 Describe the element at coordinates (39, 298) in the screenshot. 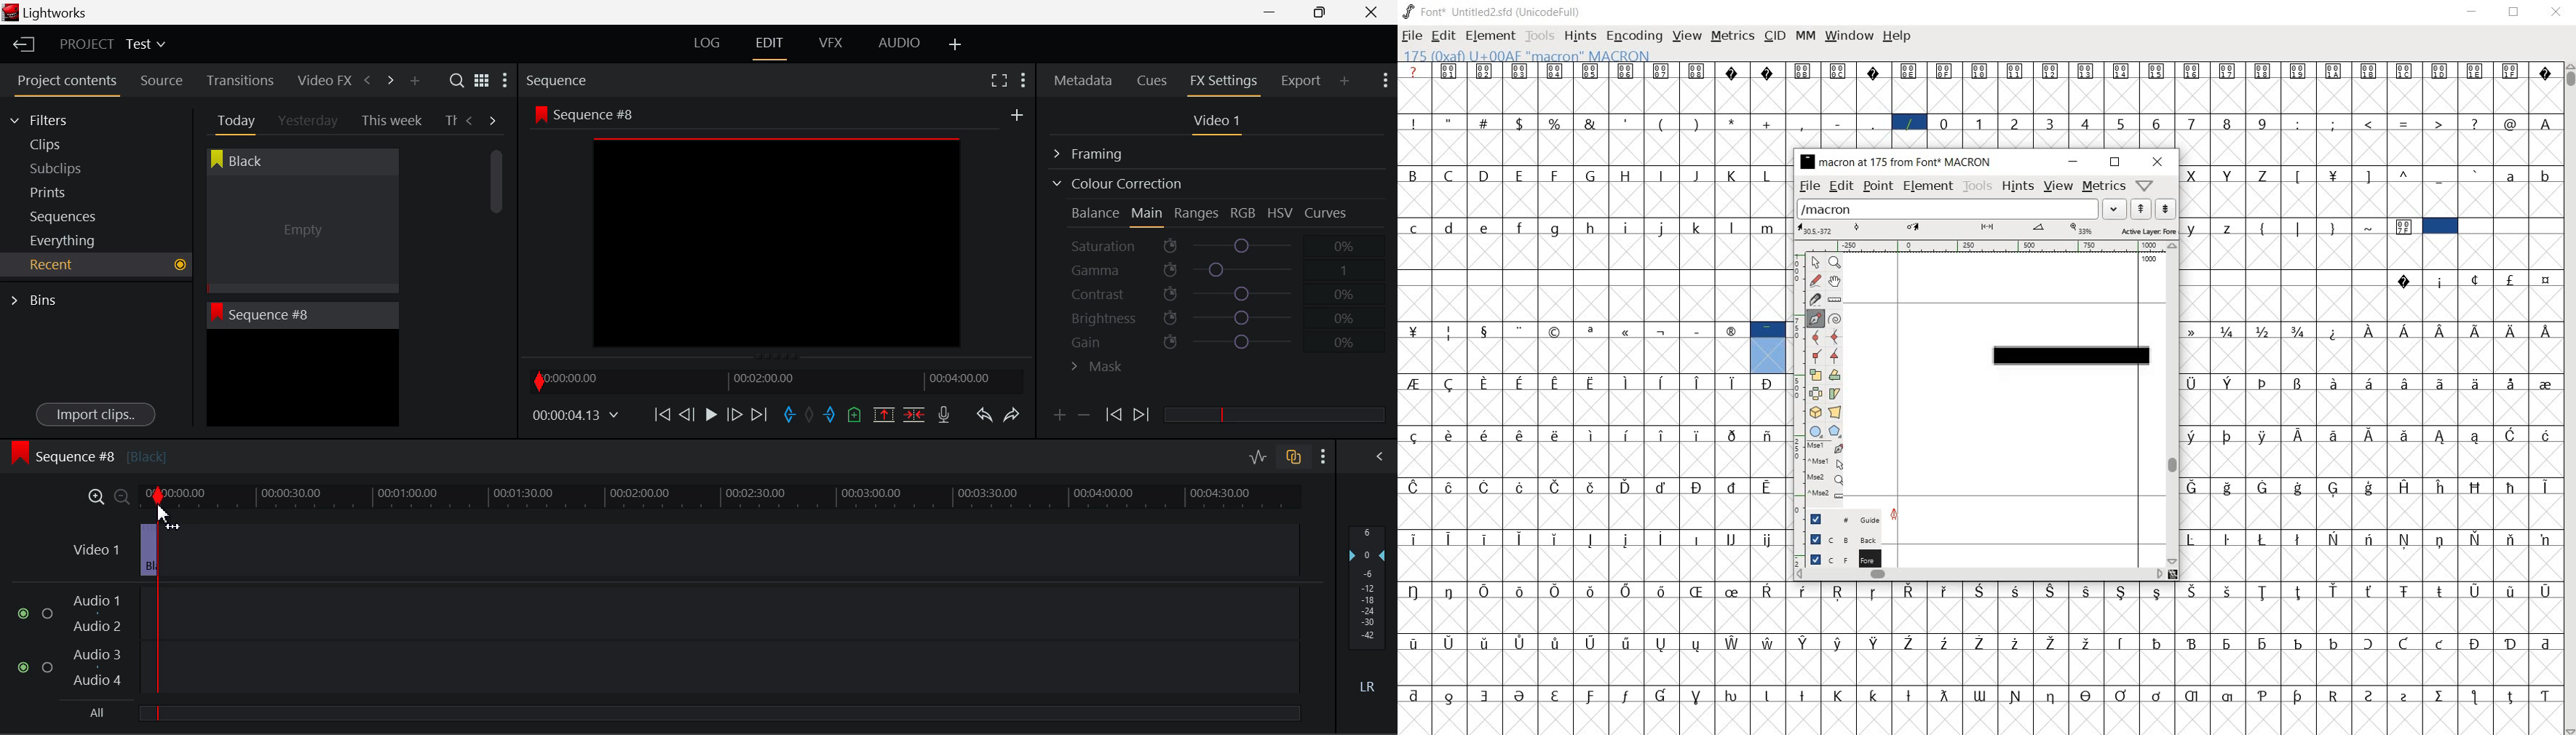

I see `Bins` at that location.